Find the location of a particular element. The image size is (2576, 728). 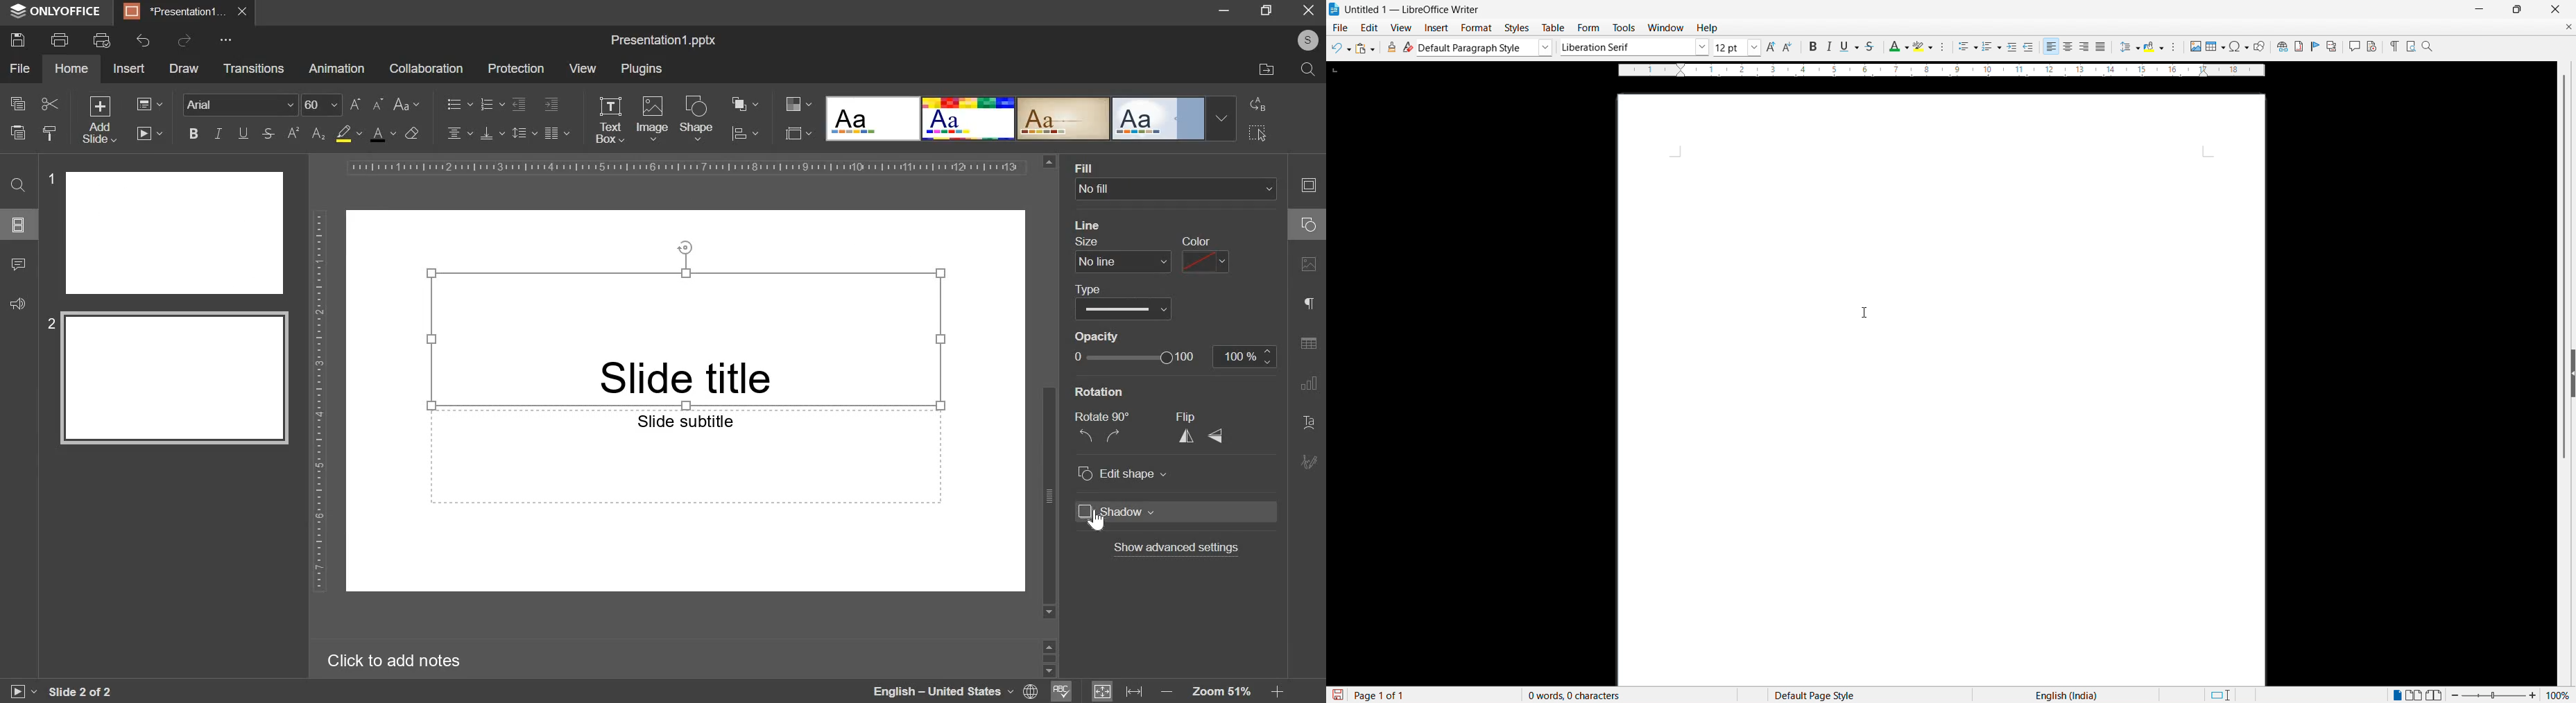

file is located at coordinates (19, 69).